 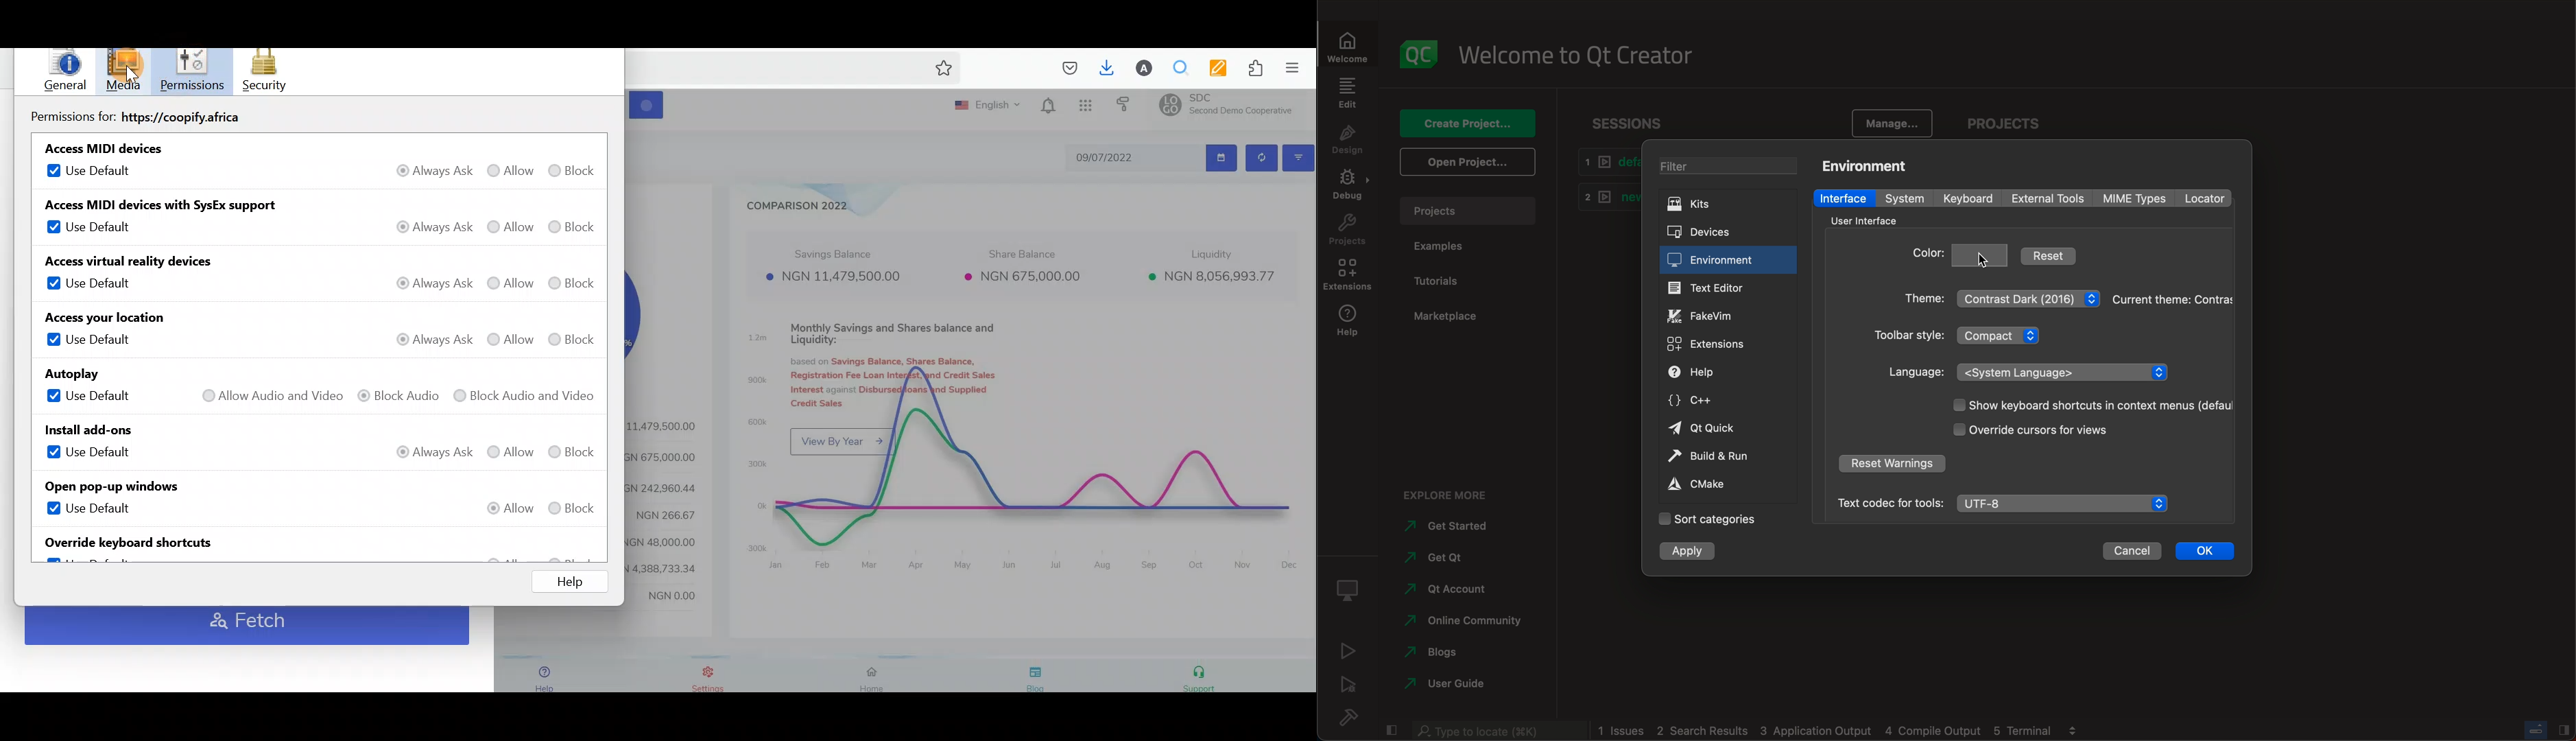 What do you see at coordinates (97, 431) in the screenshot?
I see `Install add-ons` at bounding box center [97, 431].